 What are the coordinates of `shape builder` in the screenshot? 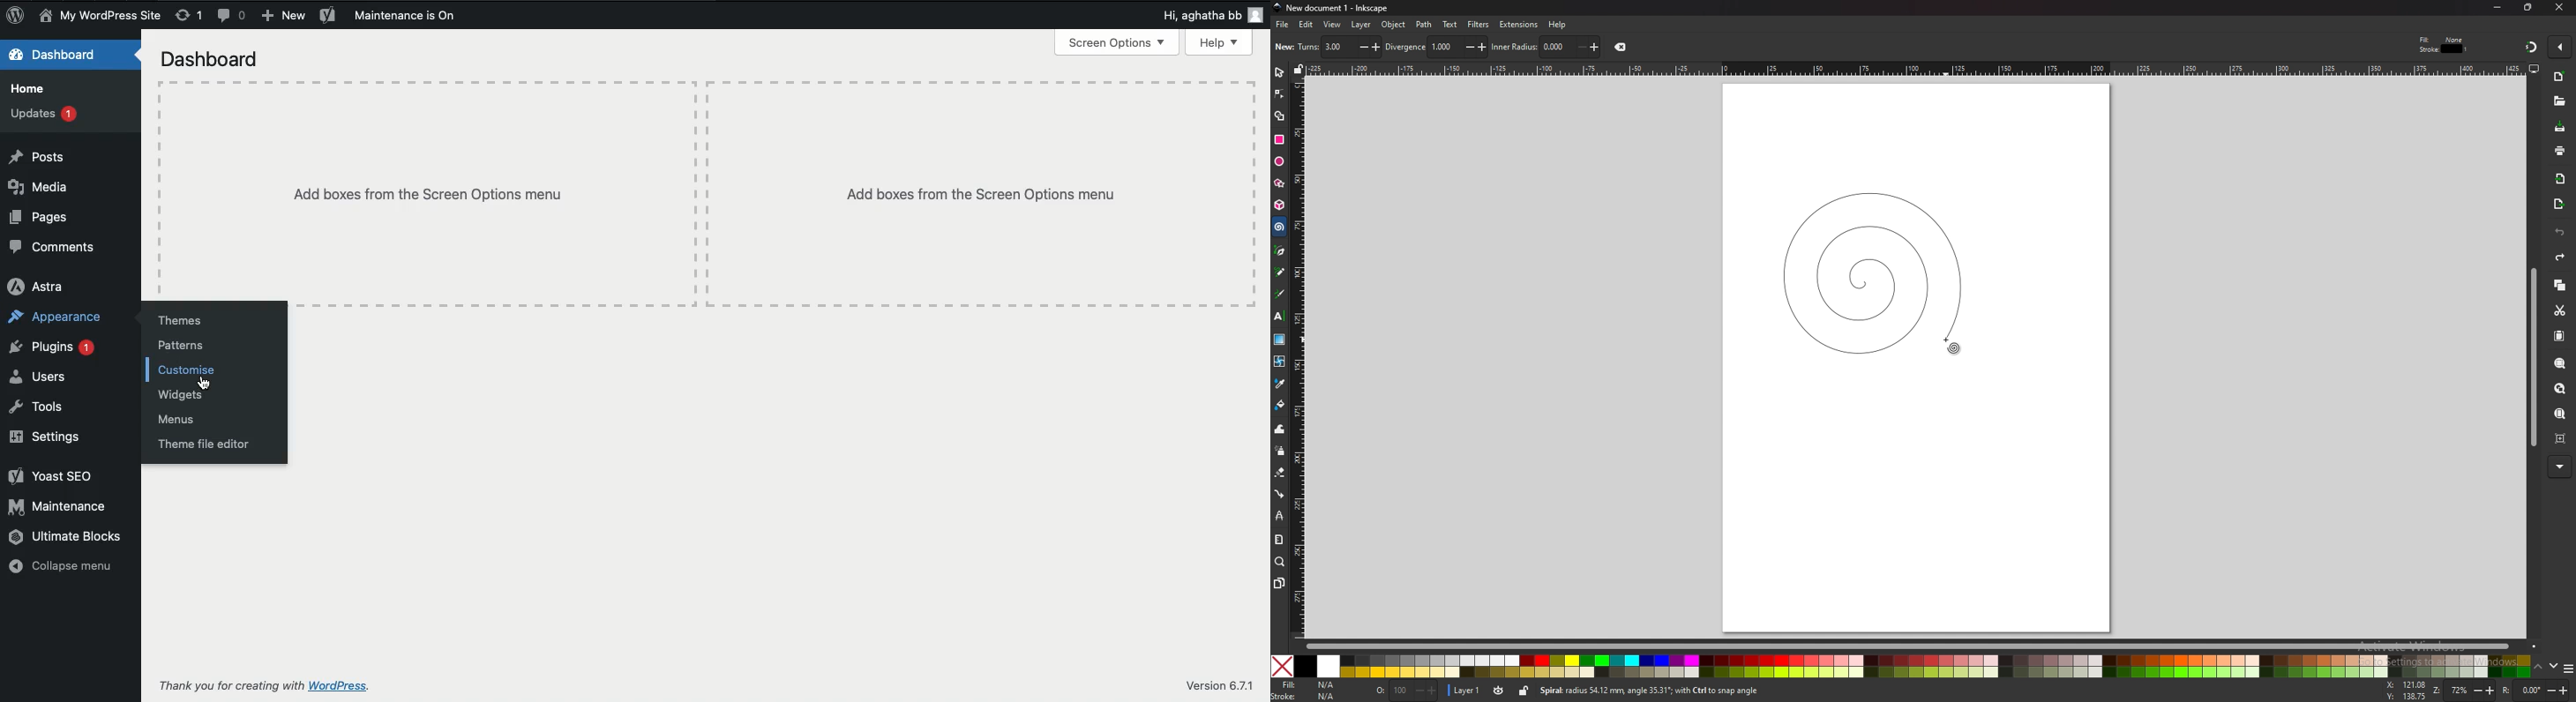 It's located at (1279, 116).